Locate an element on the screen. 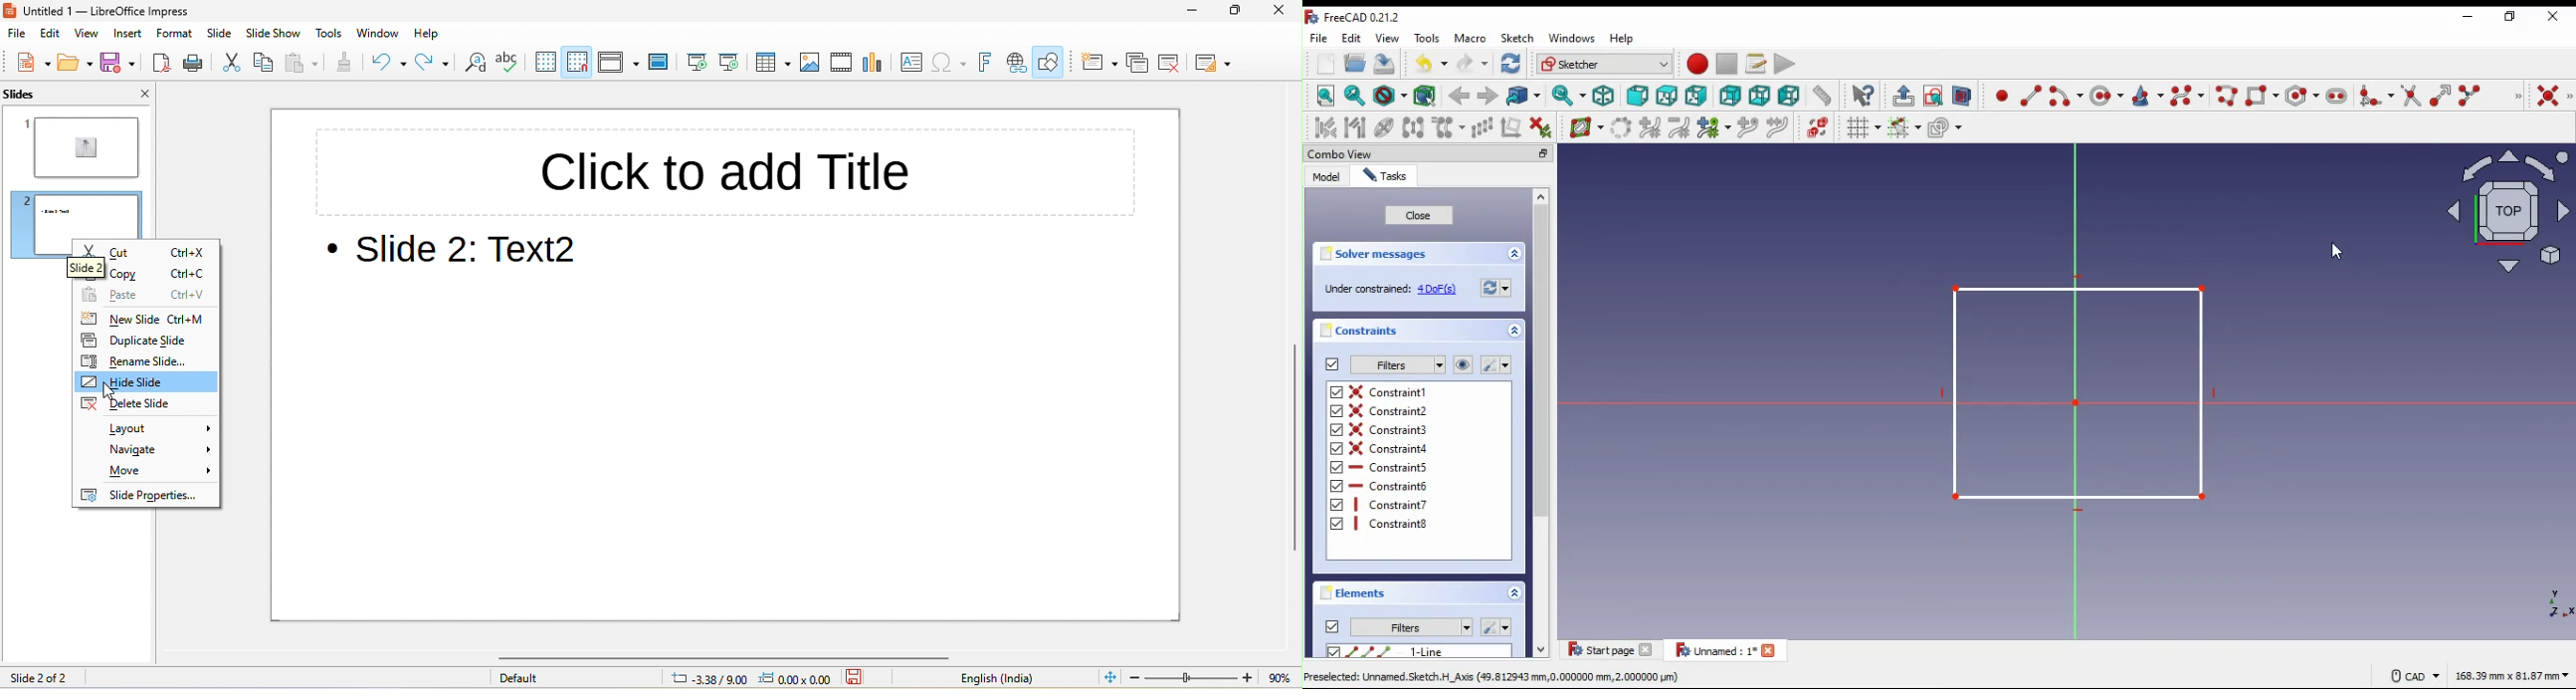 The height and width of the screenshot is (700, 2576). create fillet is located at coordinates (2376, 96).